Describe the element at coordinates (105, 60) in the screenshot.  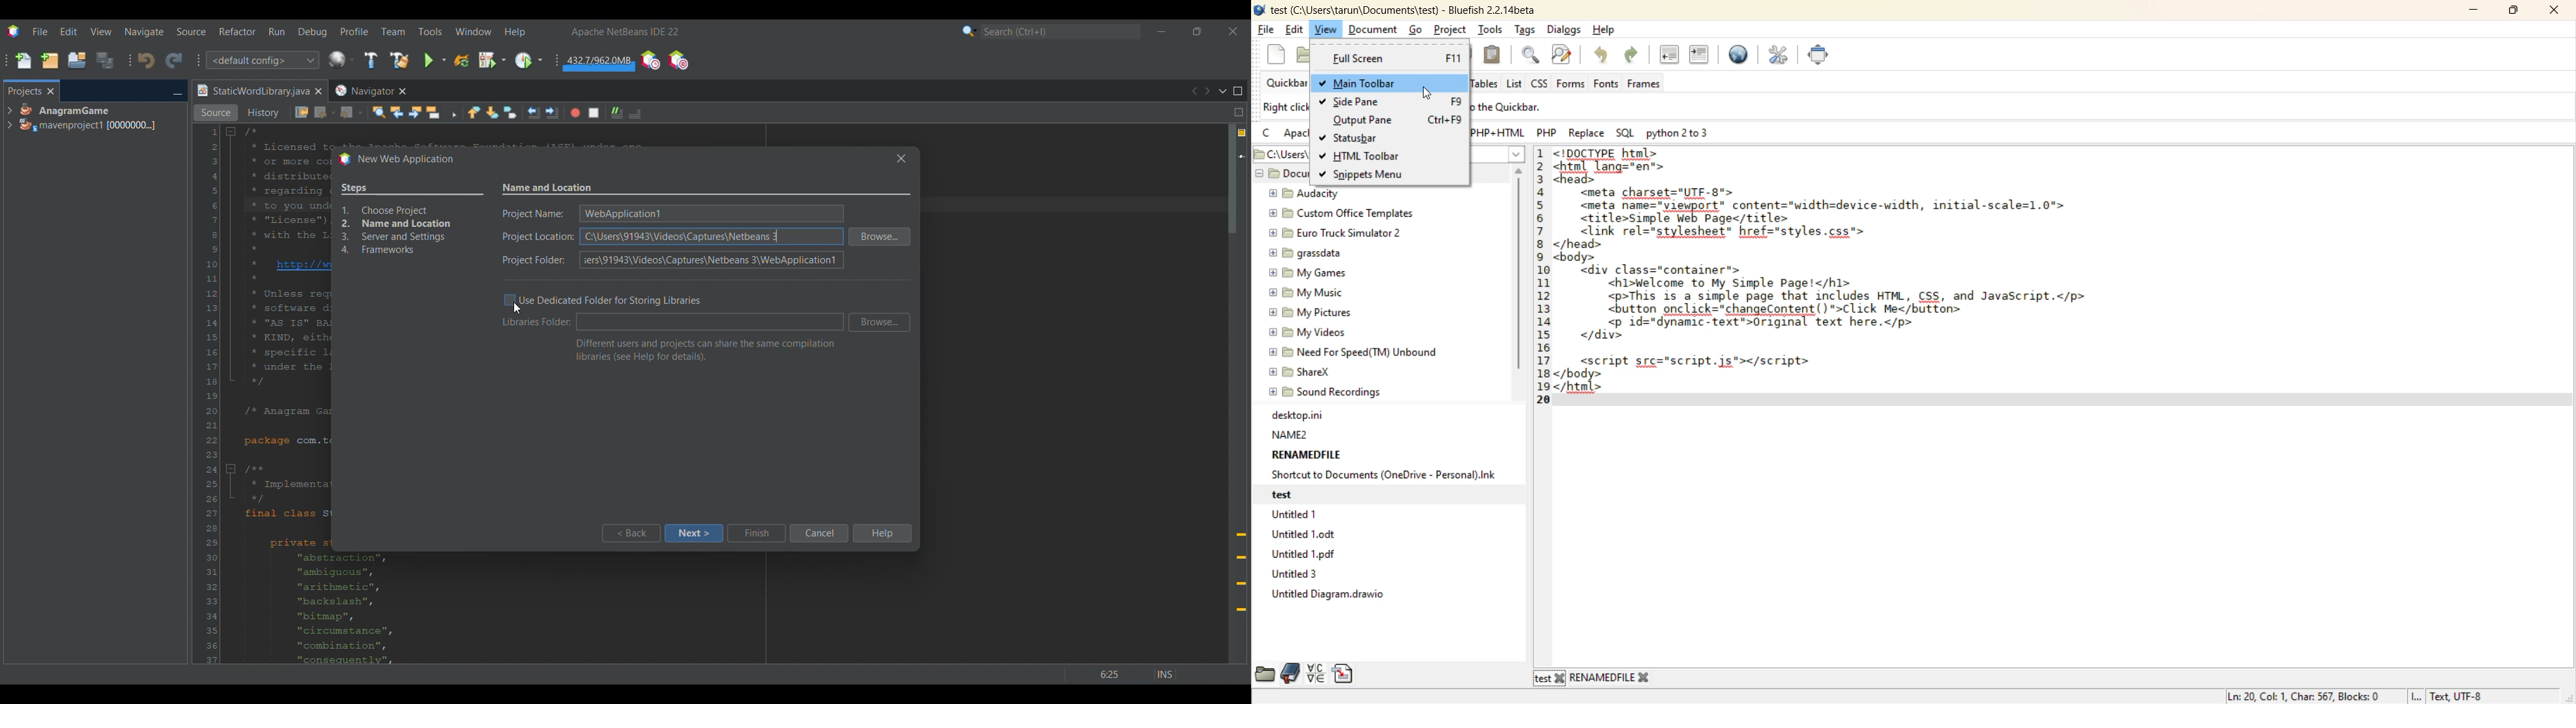
I see `Save all` at that location.